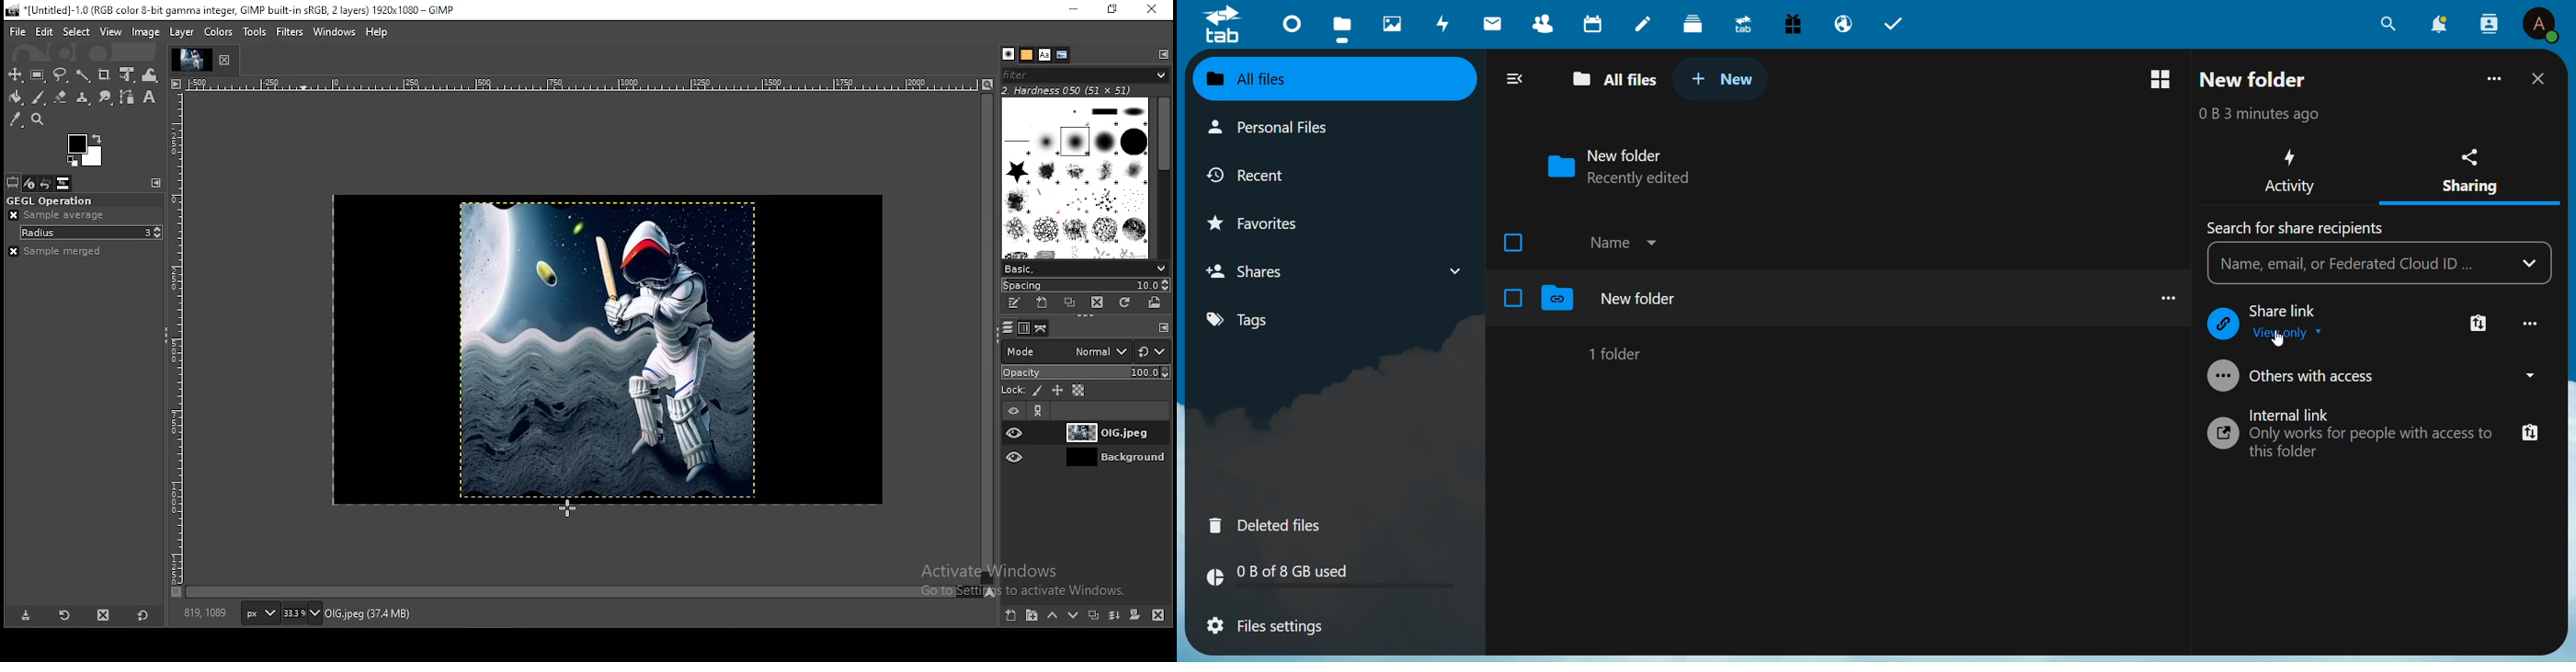 The height and width of the screenshot is (672, 2576). Describe the element at coordinates (1136, 615) in the screenshot. I see `add a mask that allows non-destructive editing of transperancy` at that location.